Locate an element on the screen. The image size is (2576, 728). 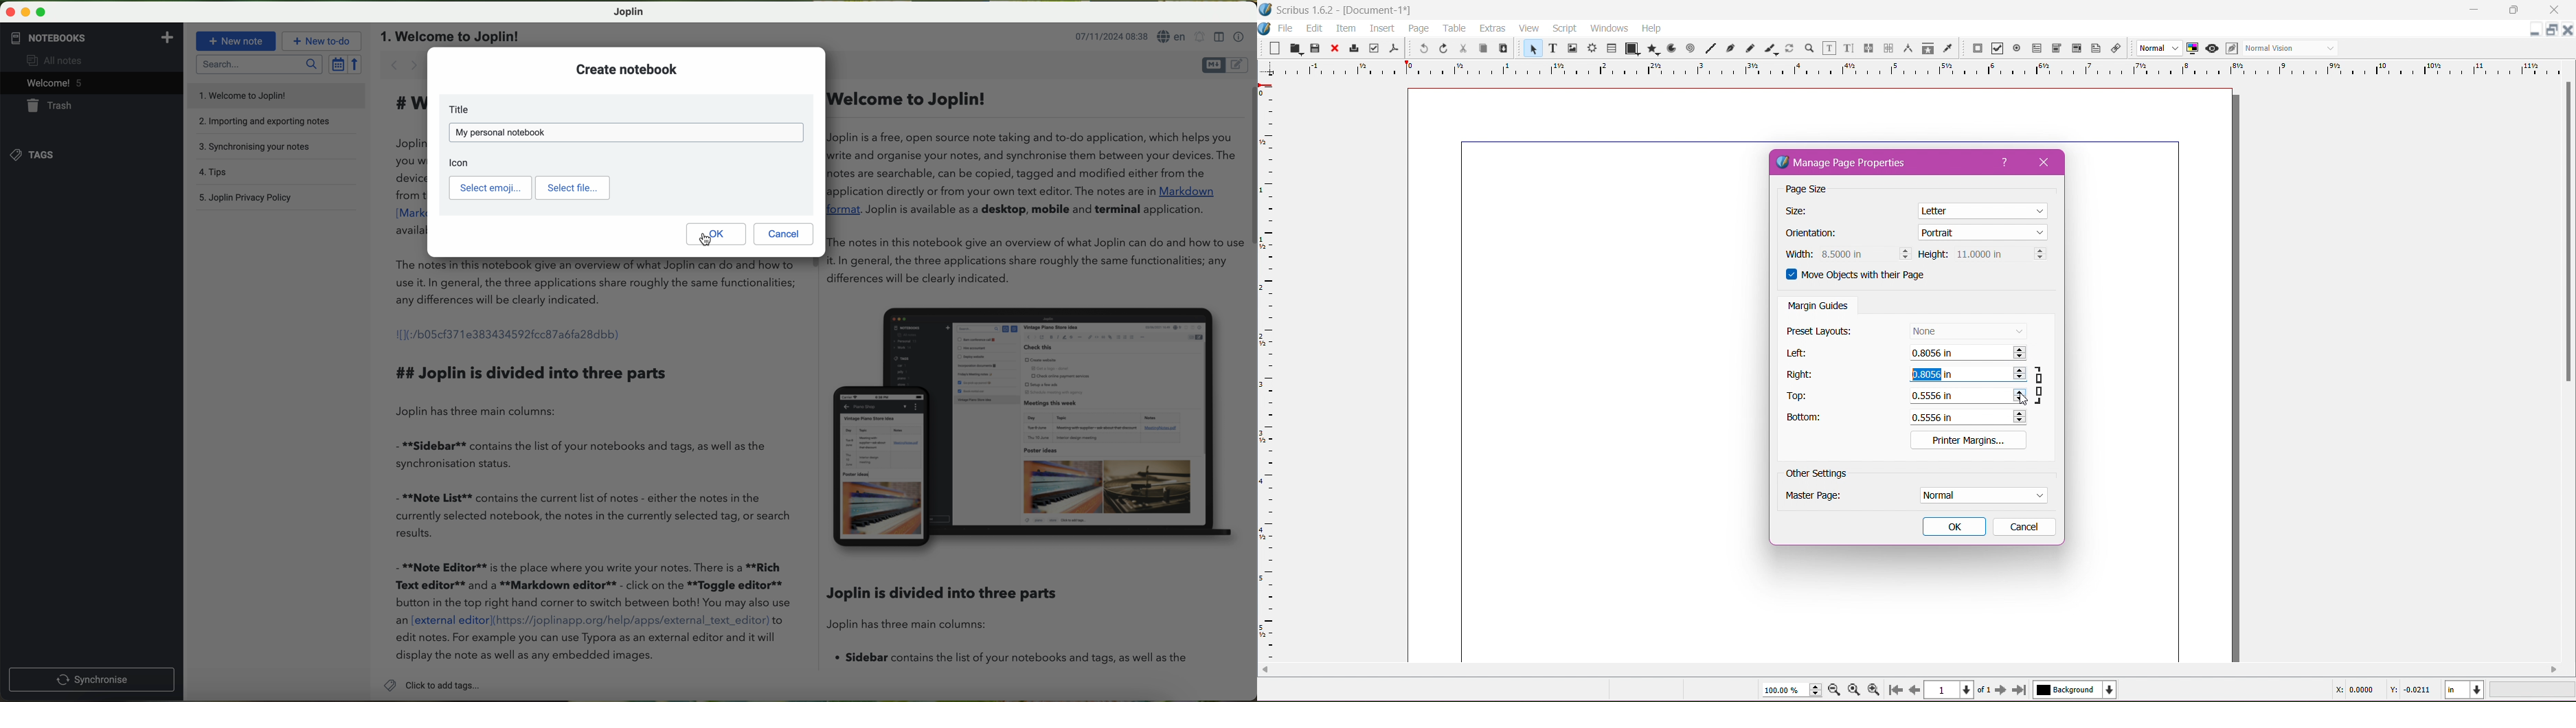
create notebook  is located at coordinates (625, 69).